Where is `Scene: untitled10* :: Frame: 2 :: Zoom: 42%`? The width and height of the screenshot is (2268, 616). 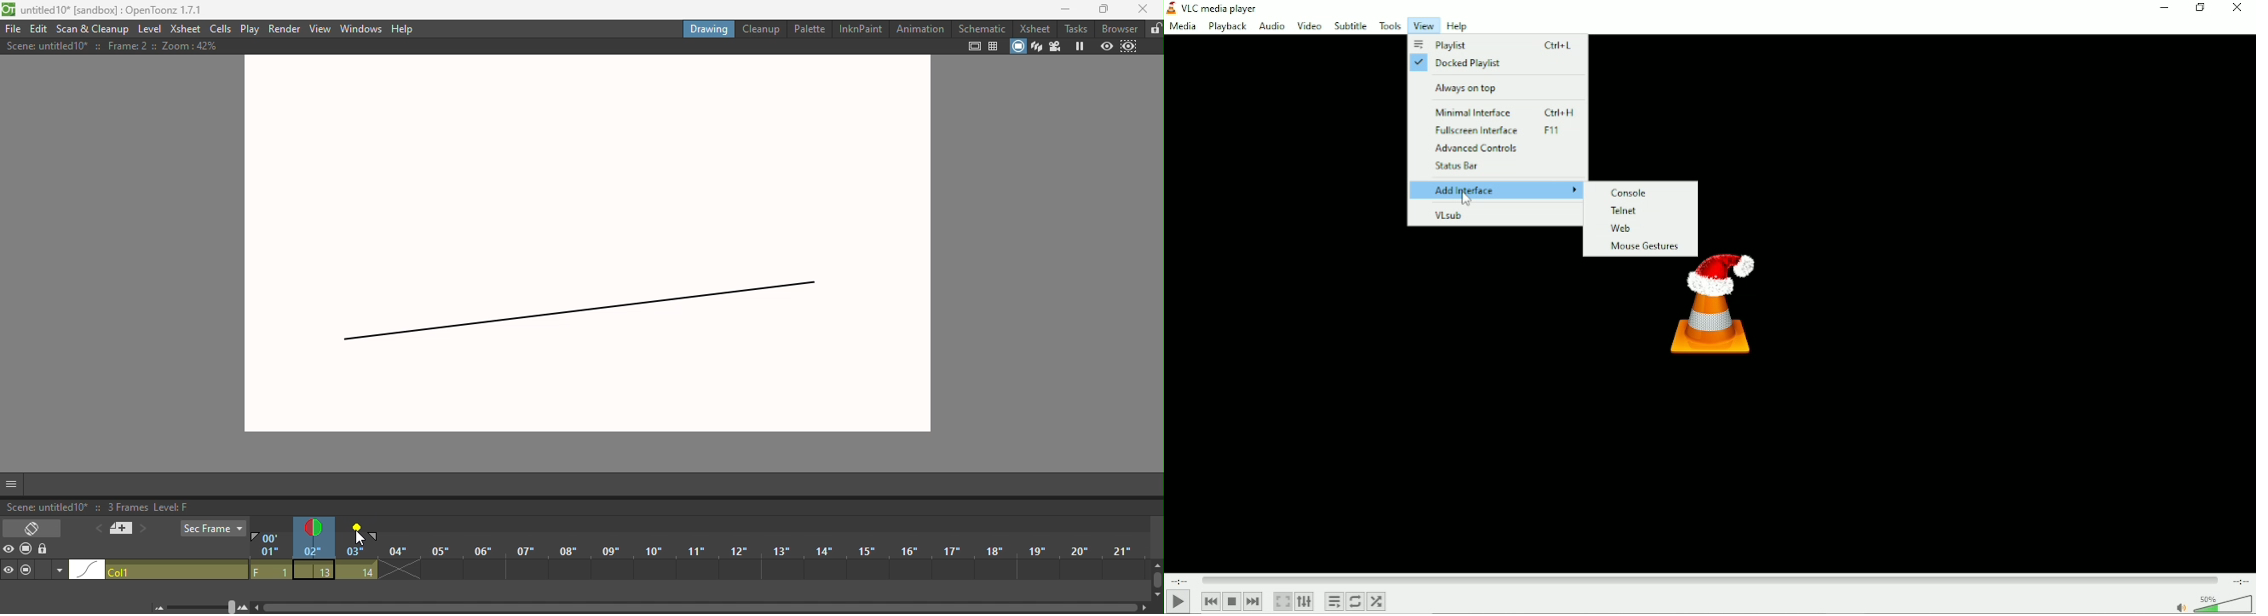 Scene: untitled10* :: Frame: 2 :: Zoom: 42% is located at coordinates (111, 46).